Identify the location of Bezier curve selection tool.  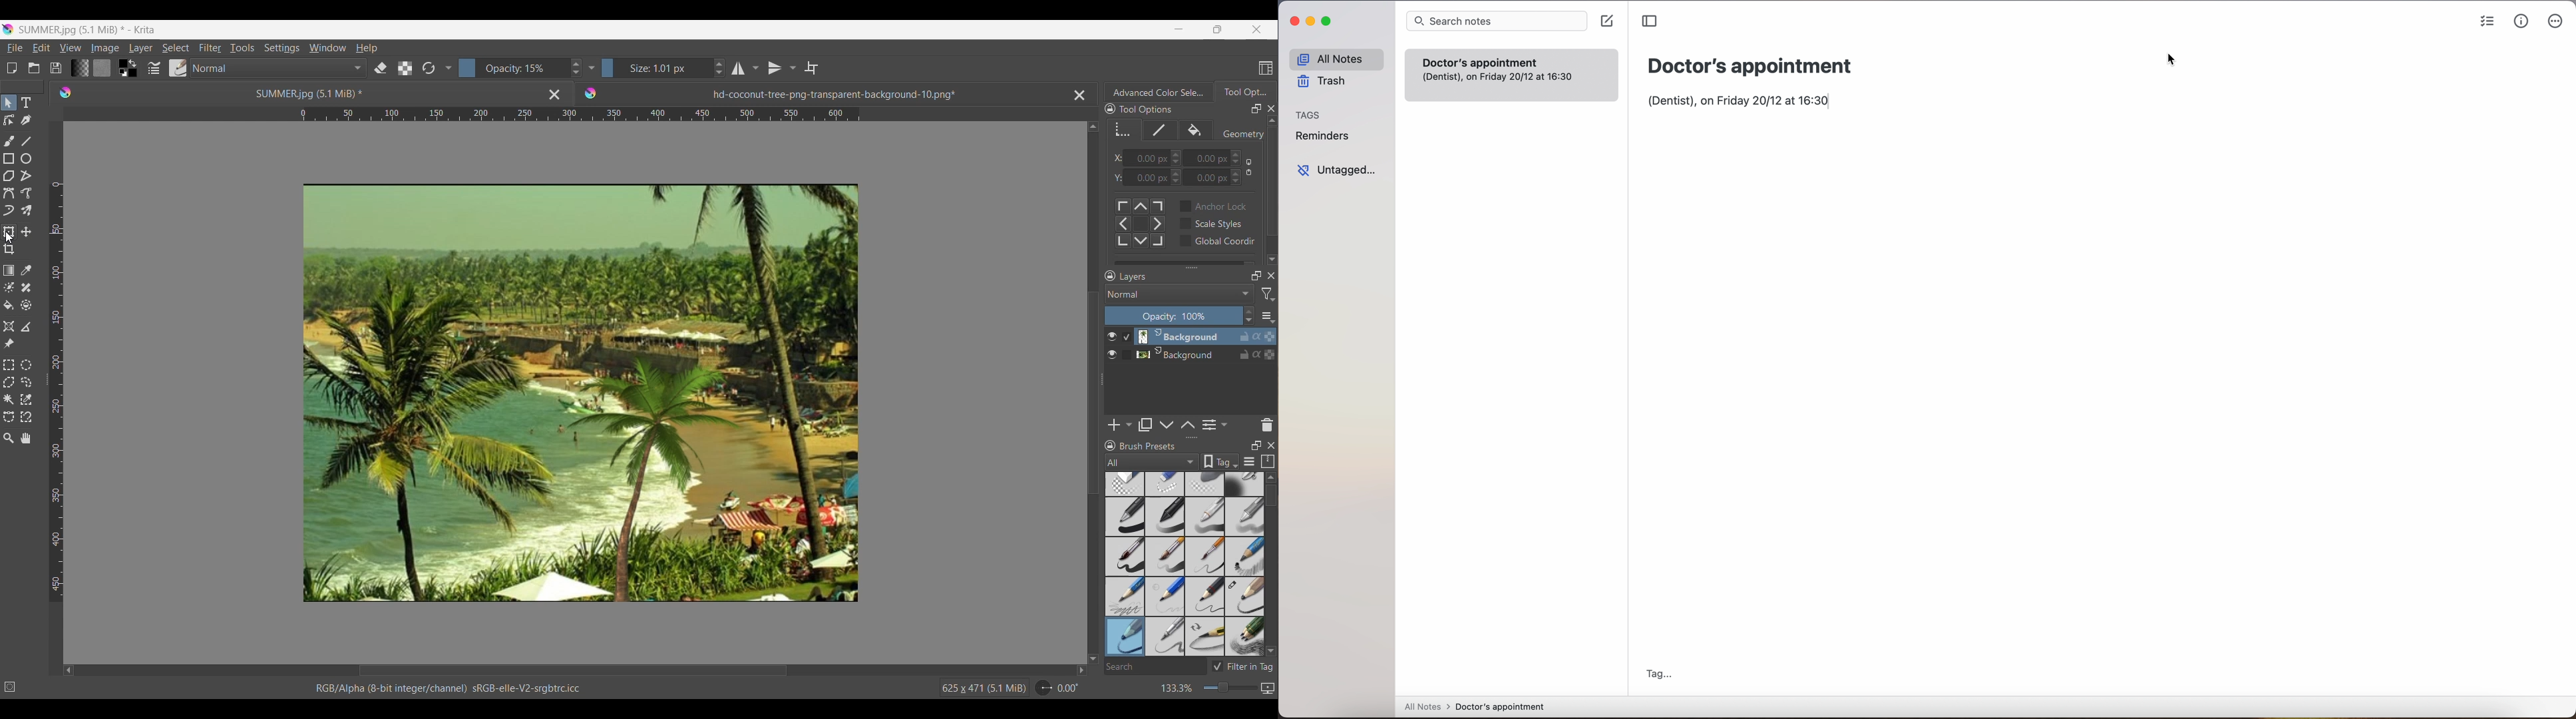
(9, 416).